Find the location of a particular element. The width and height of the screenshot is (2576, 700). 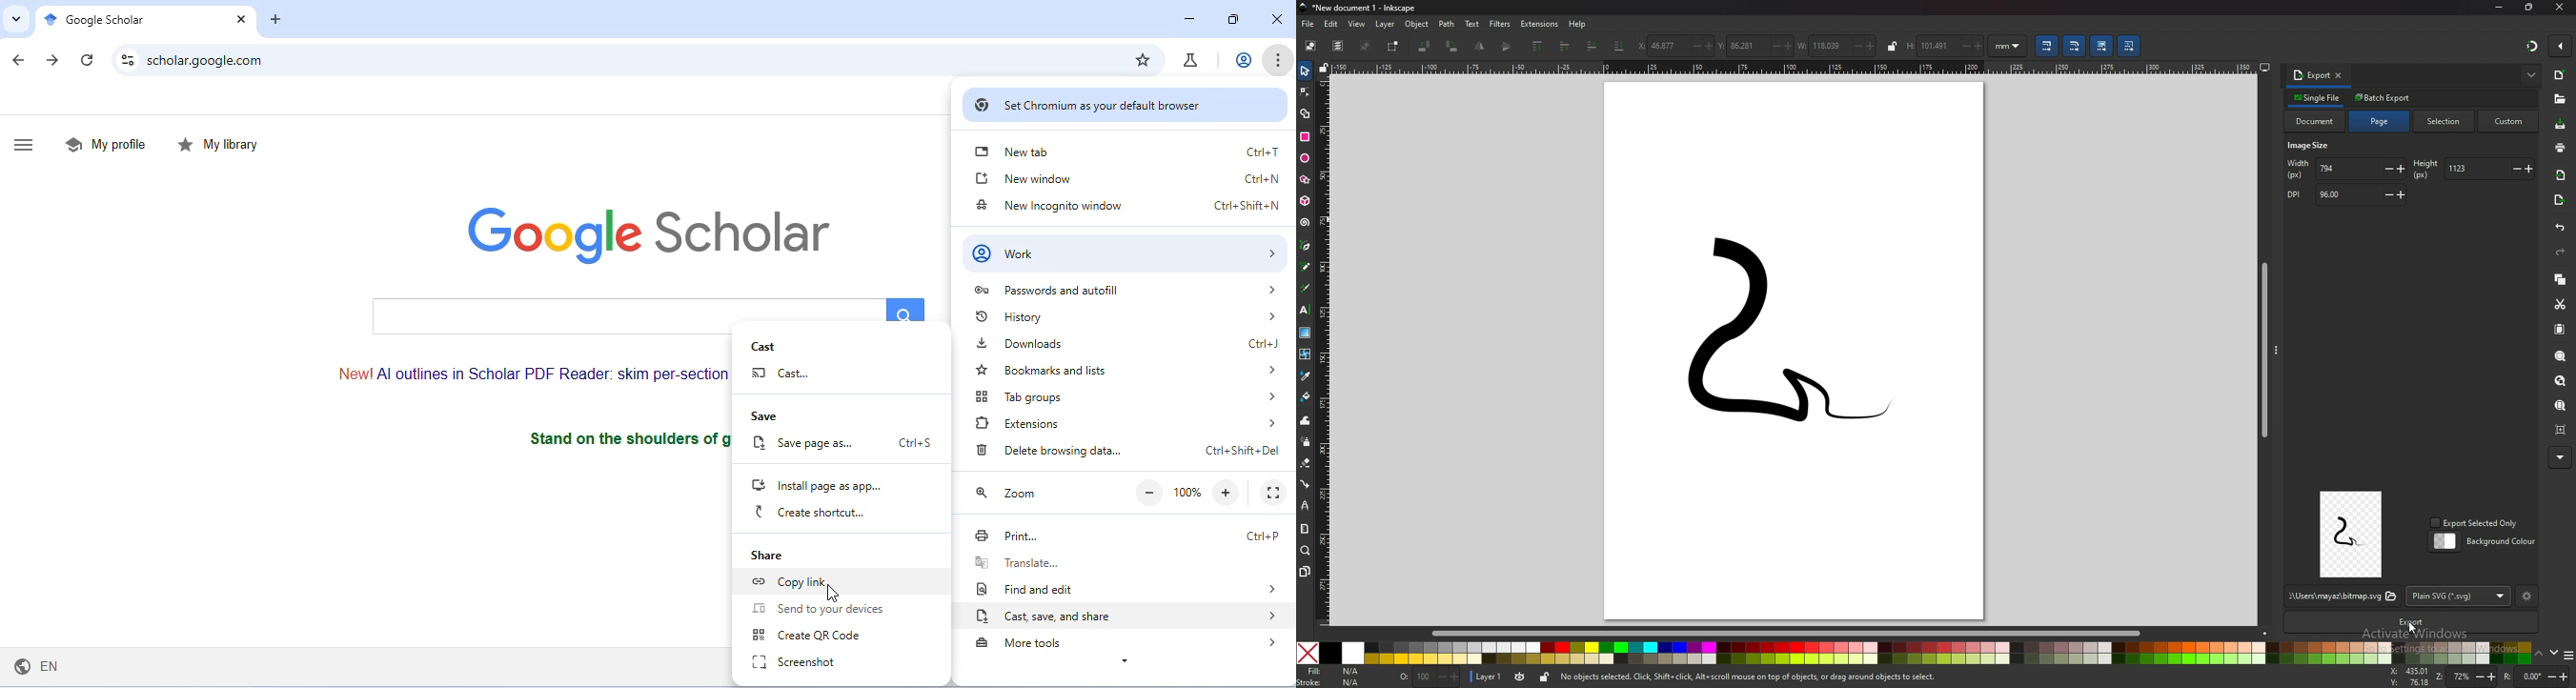

spray is located at coordinates (1305, 441).